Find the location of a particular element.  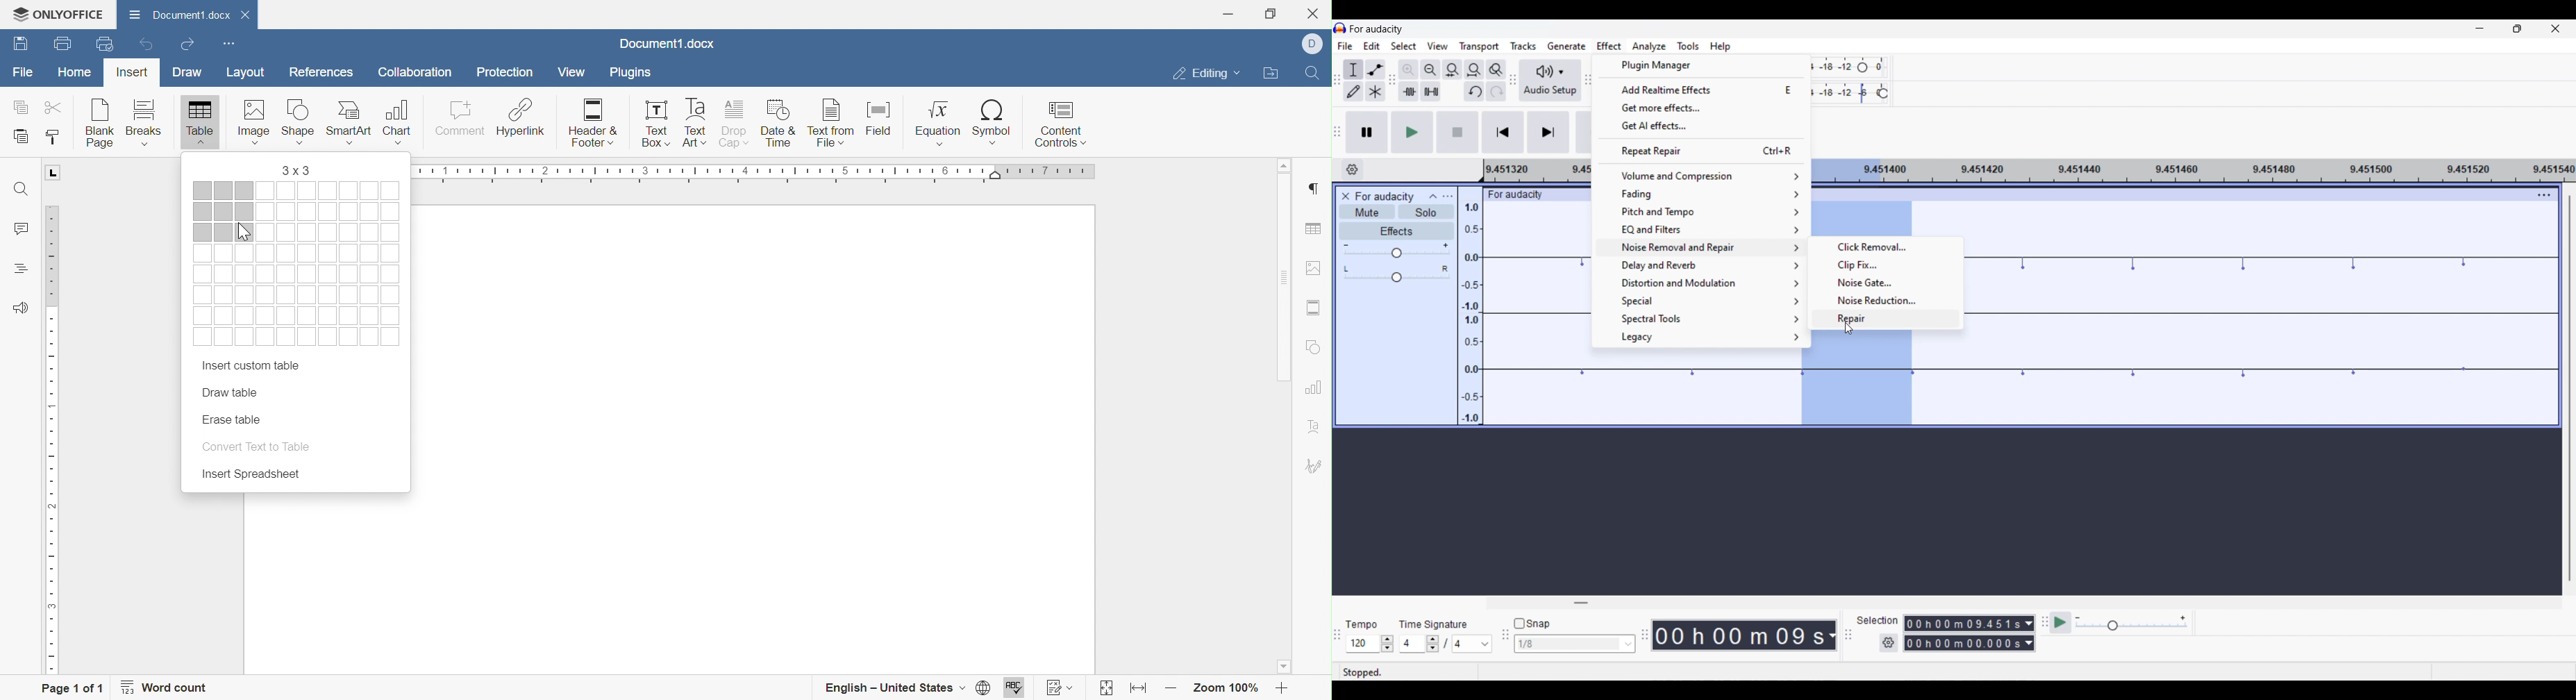

Chart is located at coordinates (399, 122).